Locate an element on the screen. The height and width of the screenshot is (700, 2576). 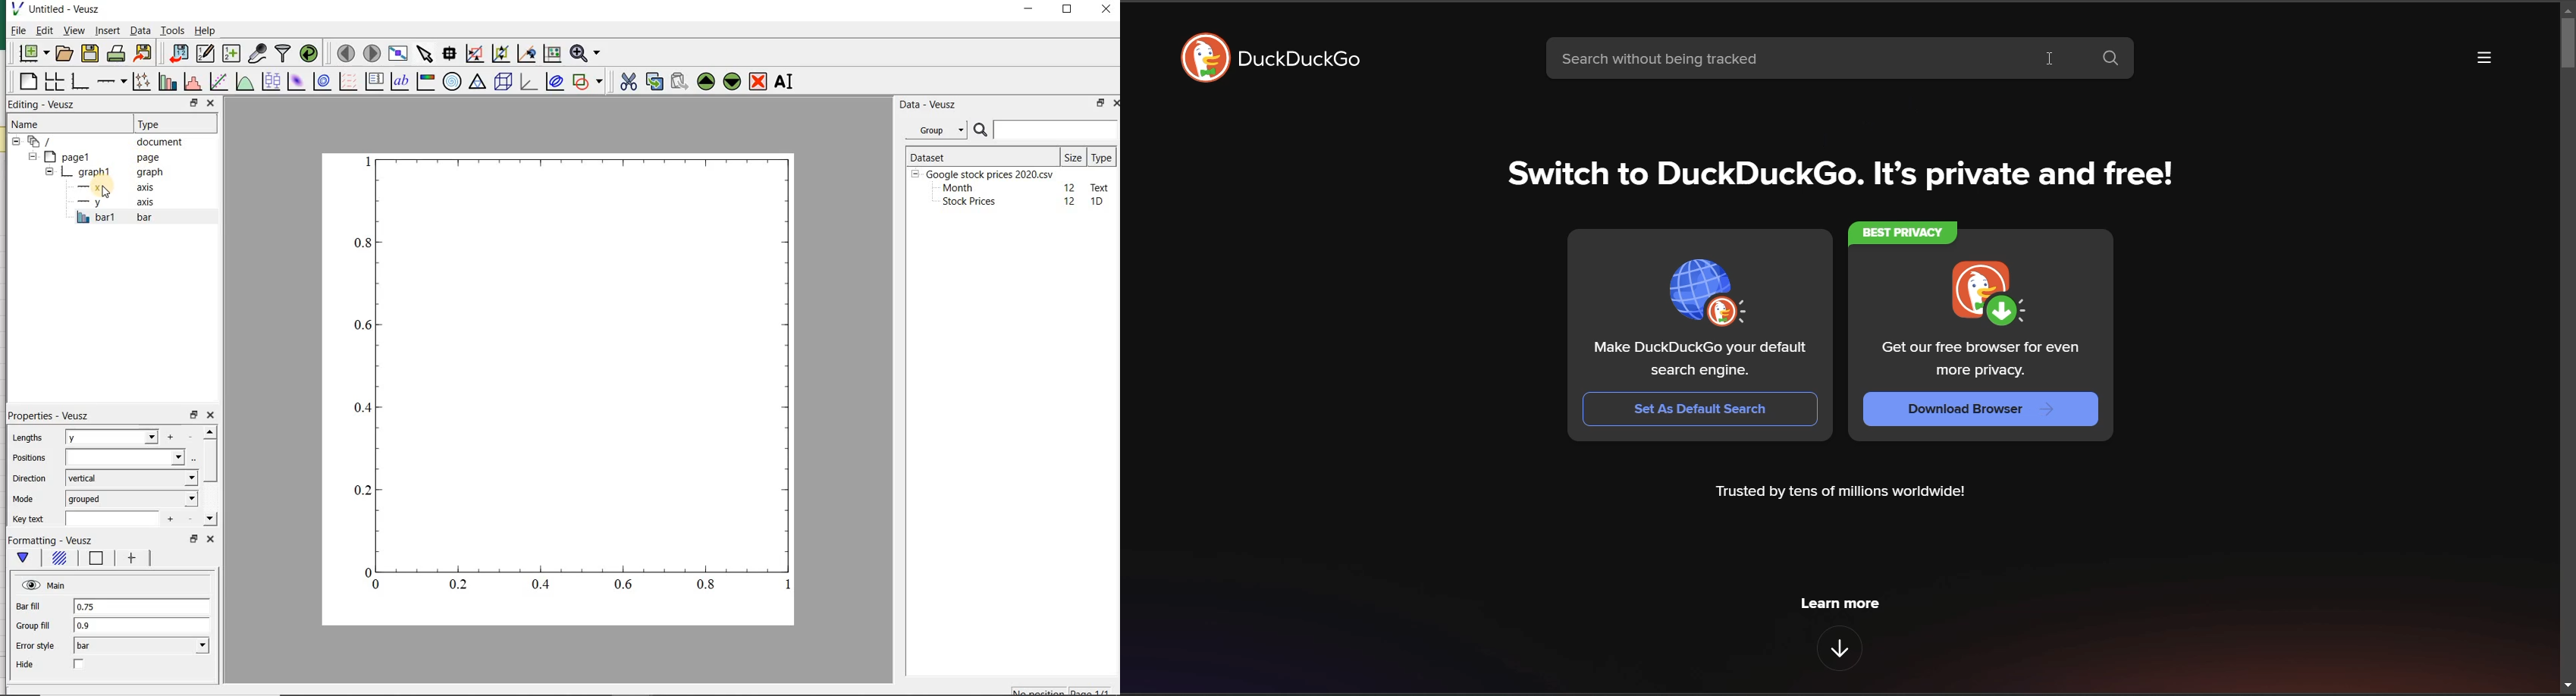
close  is located at coordinates (1120, 103).